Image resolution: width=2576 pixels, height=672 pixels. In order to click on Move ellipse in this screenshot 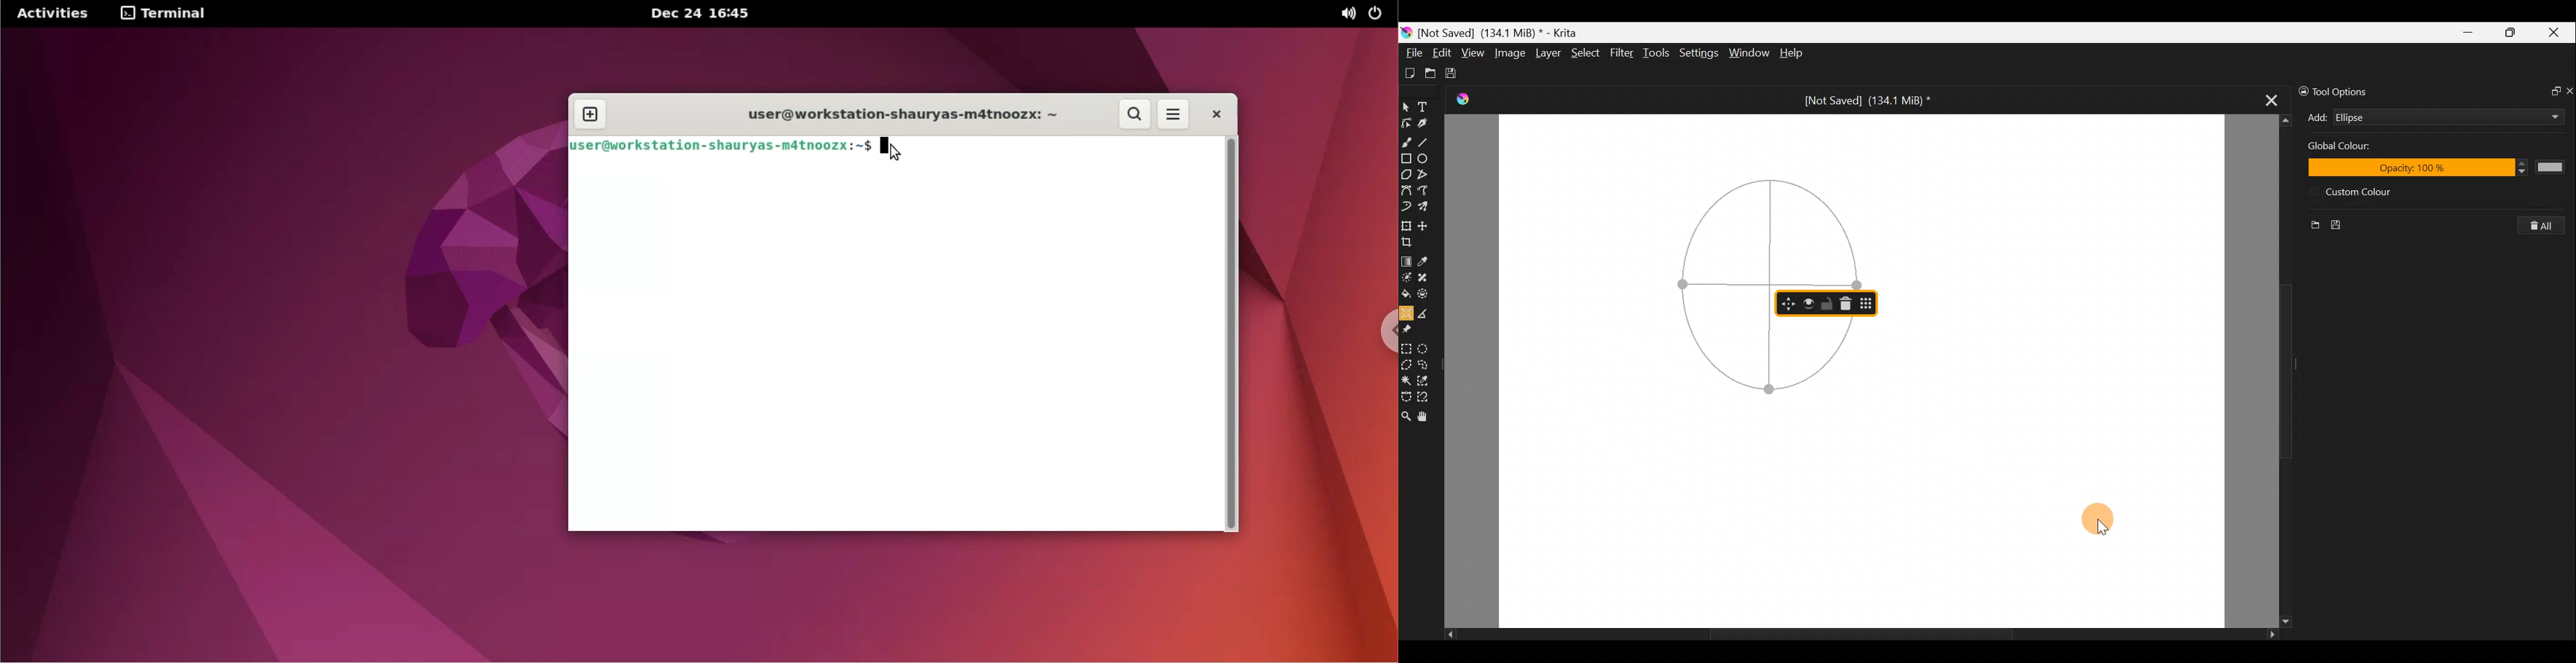, I will do `click(1786, 304)`.